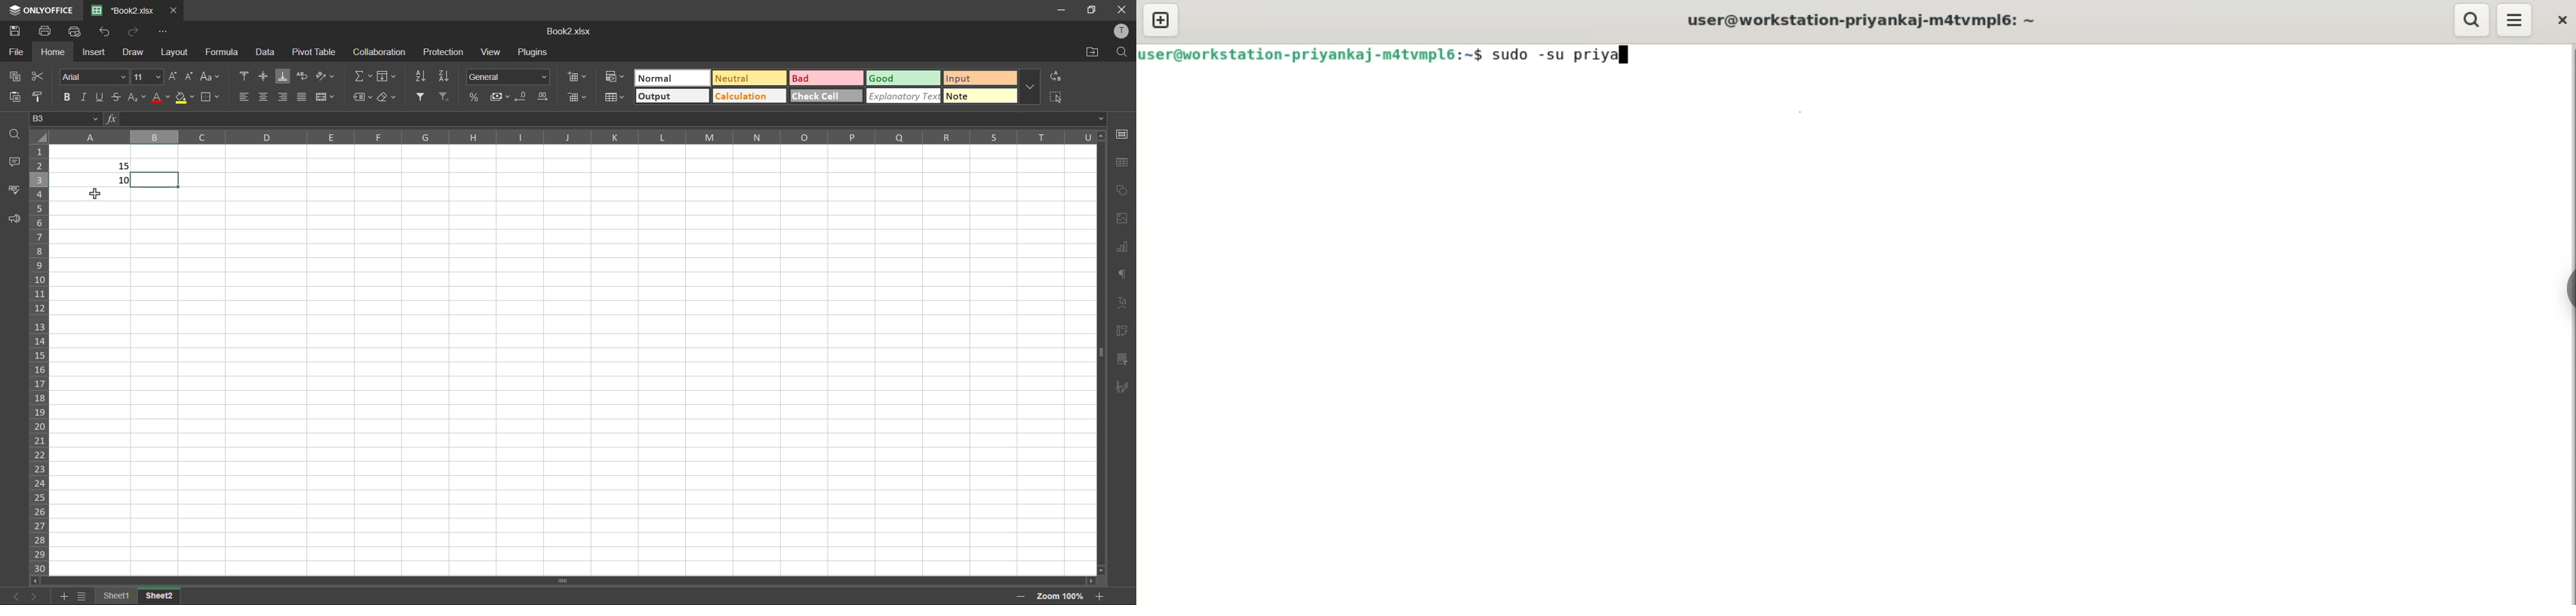 The image size is (2576, 616). Describe the element at coordinates (1121, 133) in the screenshot. I see `cell settings` at that location.